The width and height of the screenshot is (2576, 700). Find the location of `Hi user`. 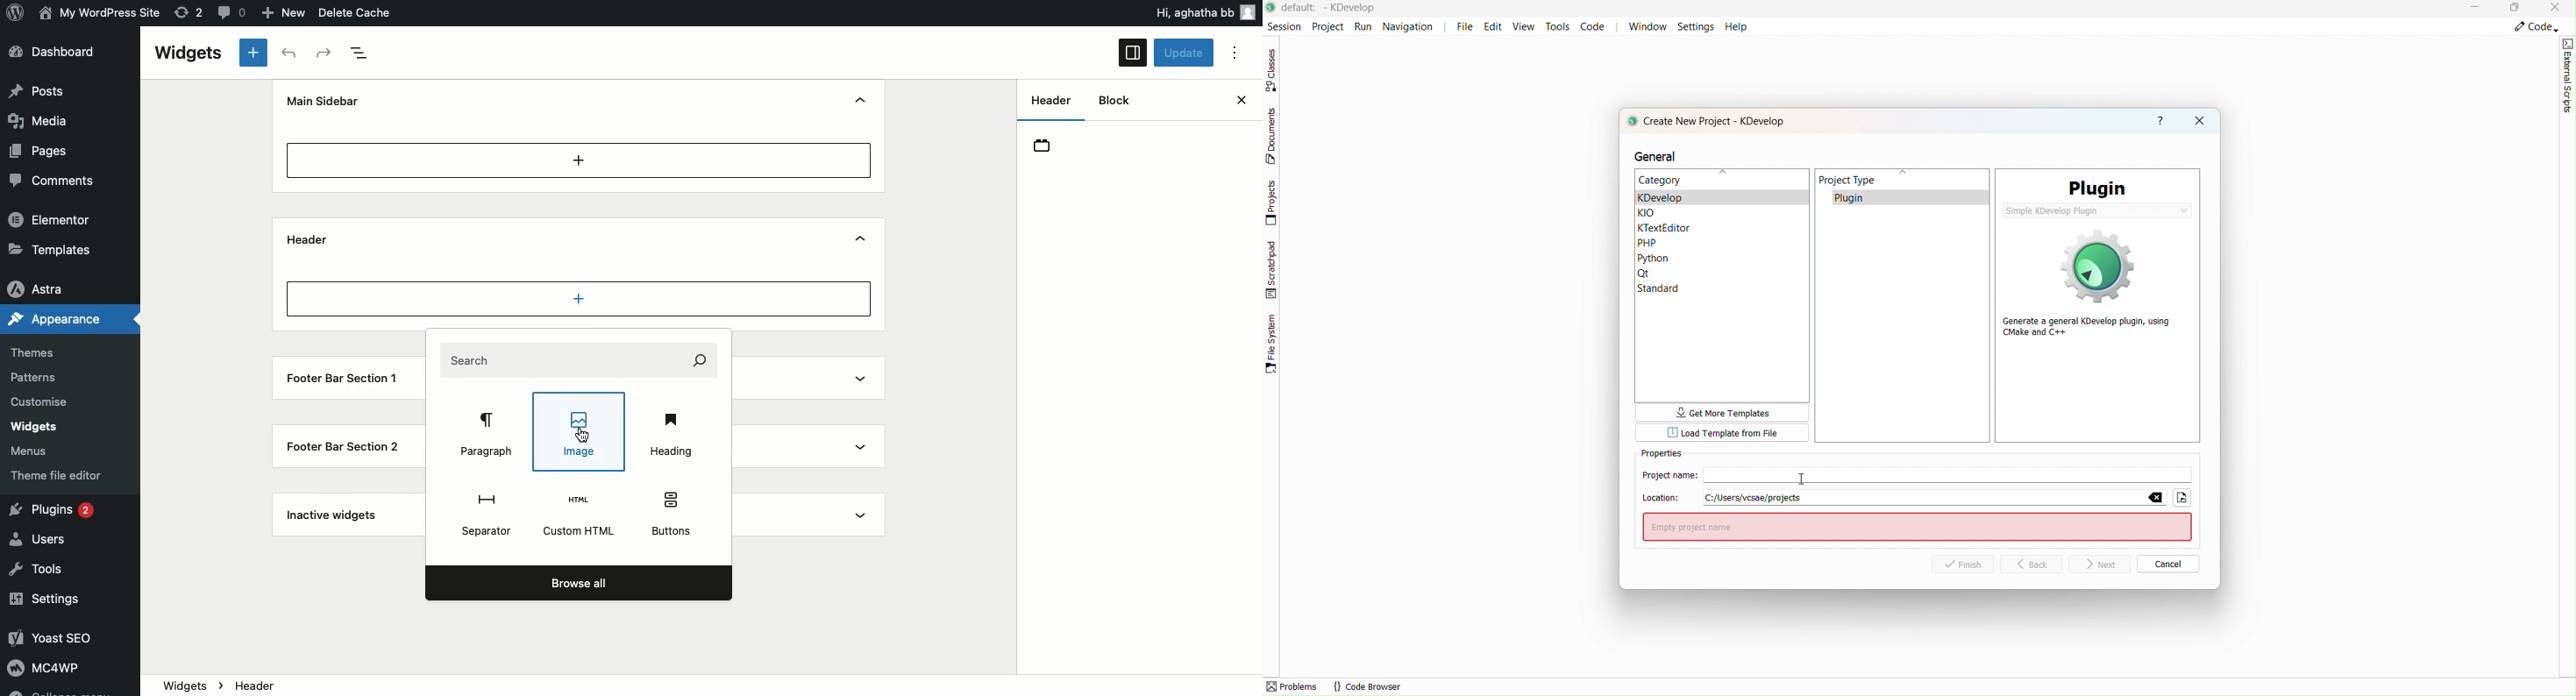

Hi user is located at coordinates (1204, 12).